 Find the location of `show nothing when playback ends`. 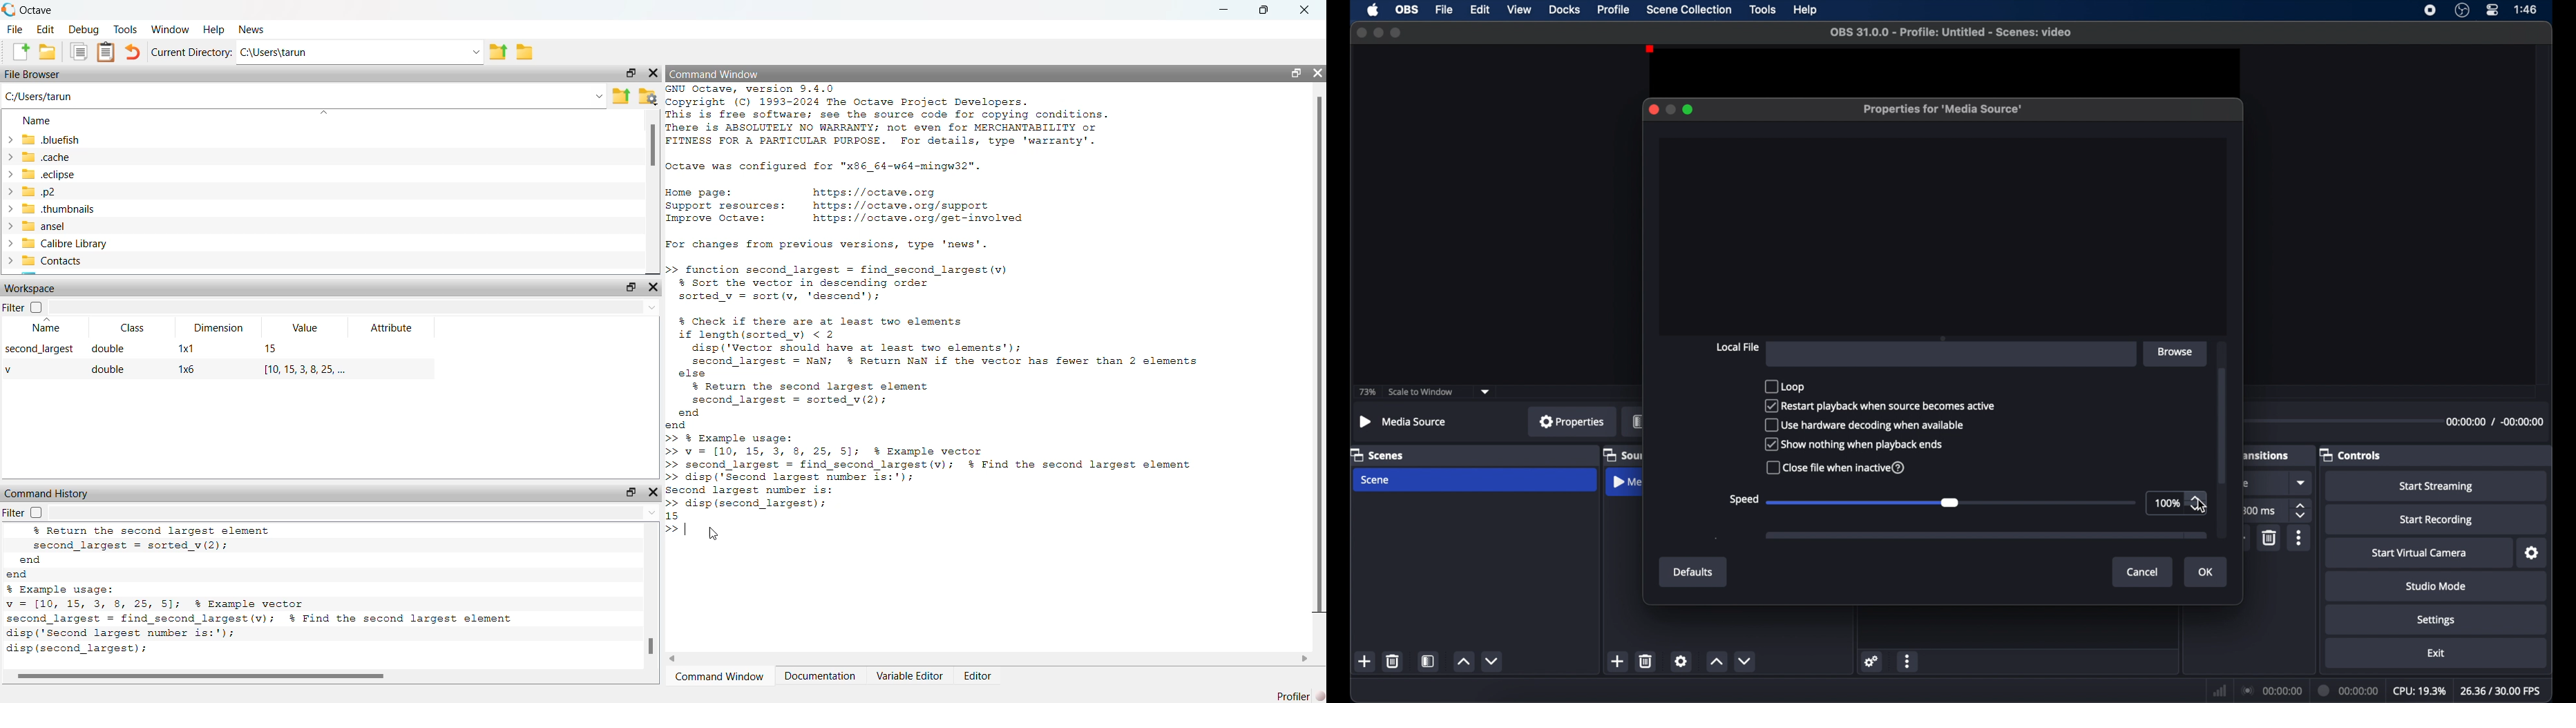

show nothing when playback ends is located at coordinates (1854, 445).